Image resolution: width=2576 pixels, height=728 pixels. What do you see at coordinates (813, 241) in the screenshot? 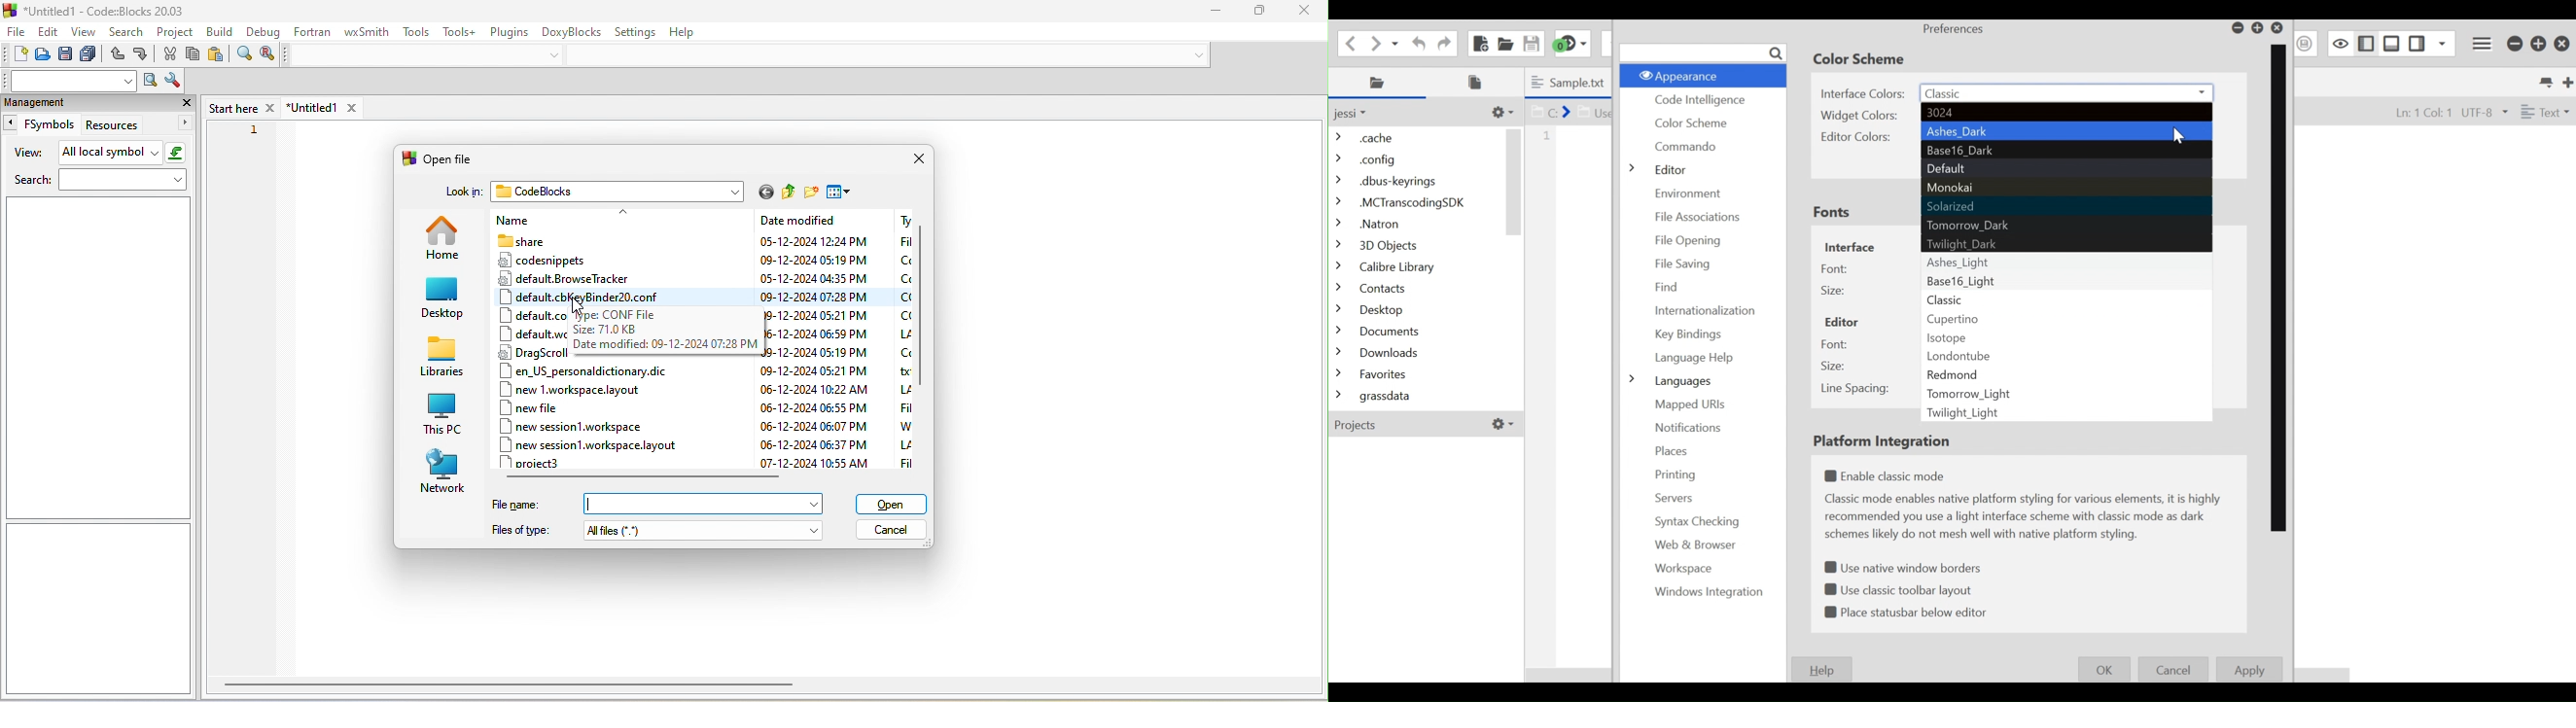
I see `date ` at bounding box center [813, 241].